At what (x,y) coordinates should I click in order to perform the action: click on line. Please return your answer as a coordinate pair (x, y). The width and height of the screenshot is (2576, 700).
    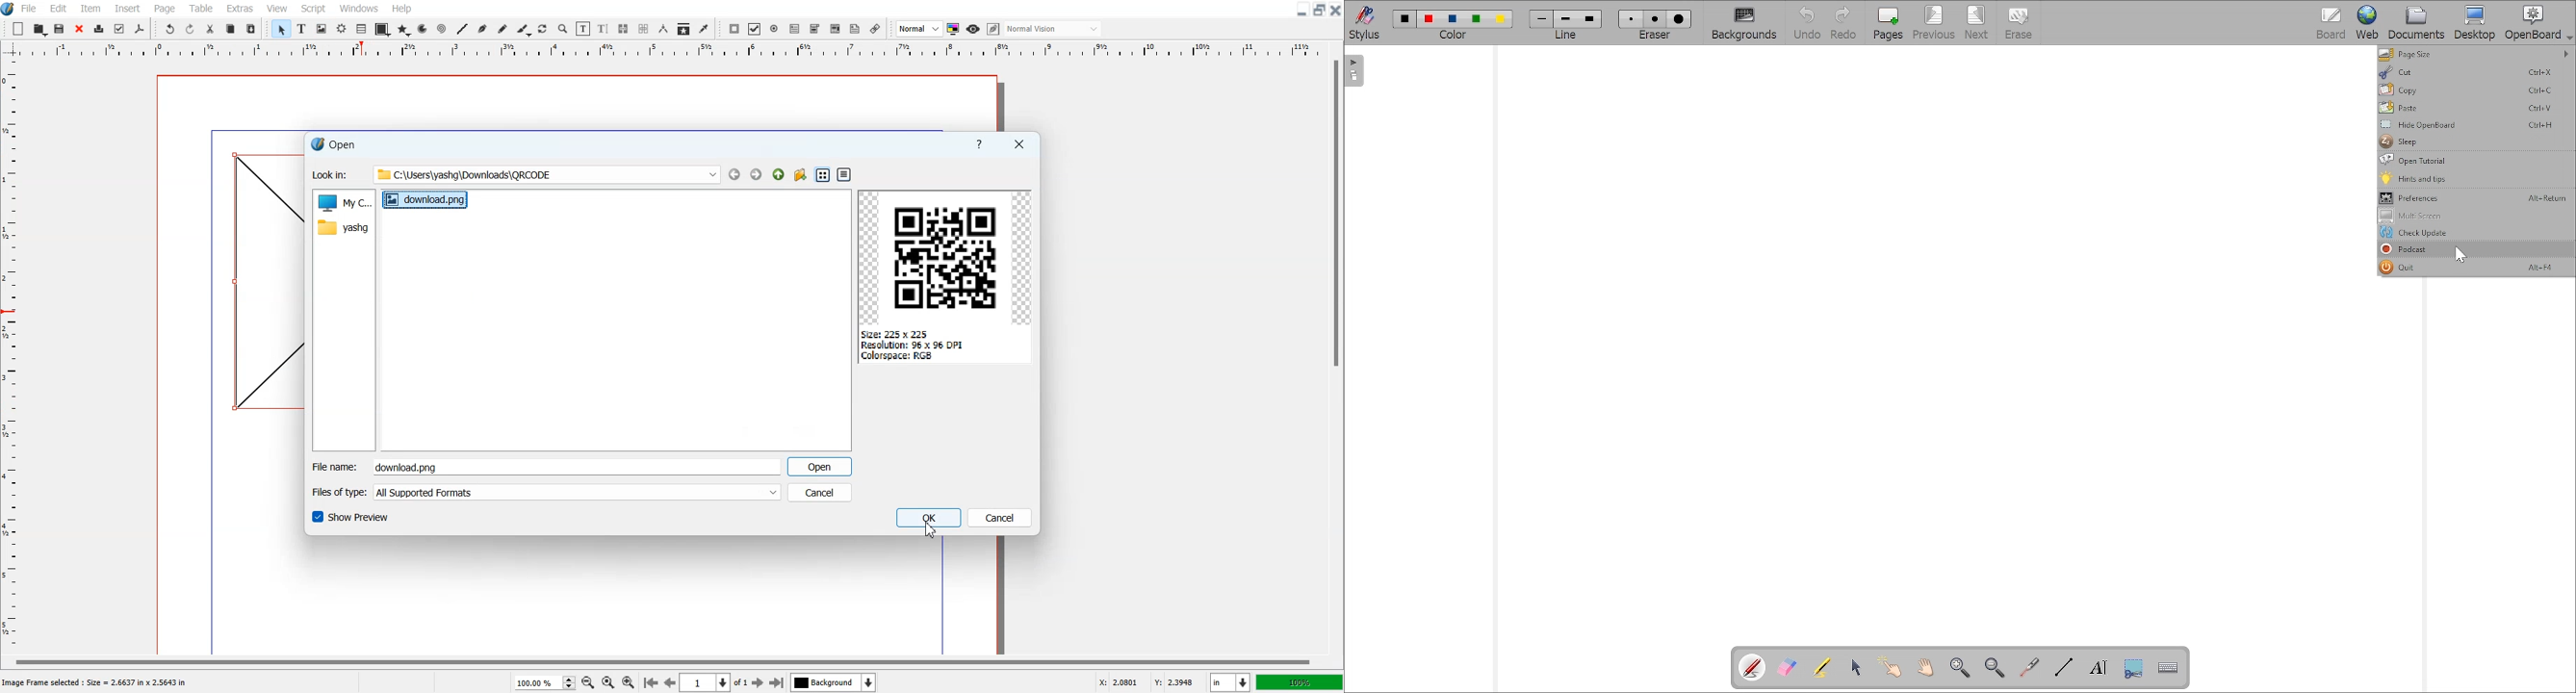
    Looking at the image, I should click on (1565, 36).